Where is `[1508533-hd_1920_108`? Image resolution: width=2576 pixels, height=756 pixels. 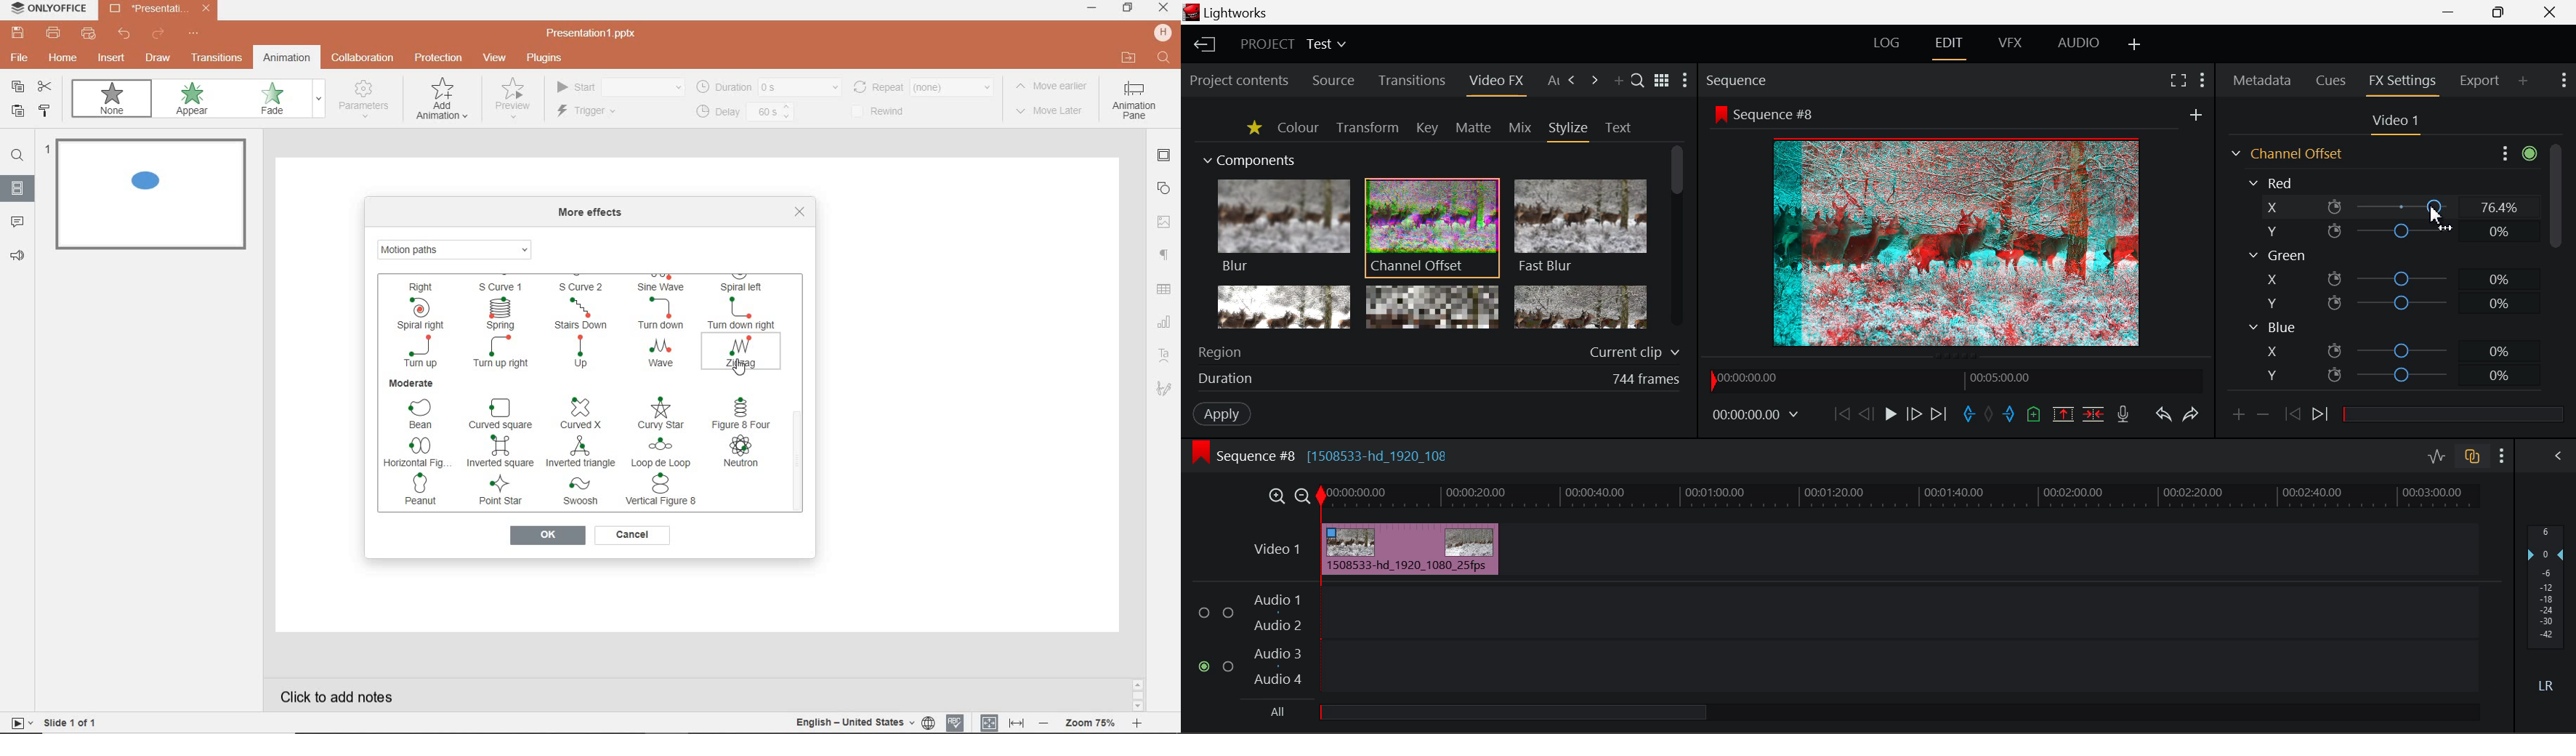
[1508533-hd_1920_108 is located at coordinates (1384, 452).